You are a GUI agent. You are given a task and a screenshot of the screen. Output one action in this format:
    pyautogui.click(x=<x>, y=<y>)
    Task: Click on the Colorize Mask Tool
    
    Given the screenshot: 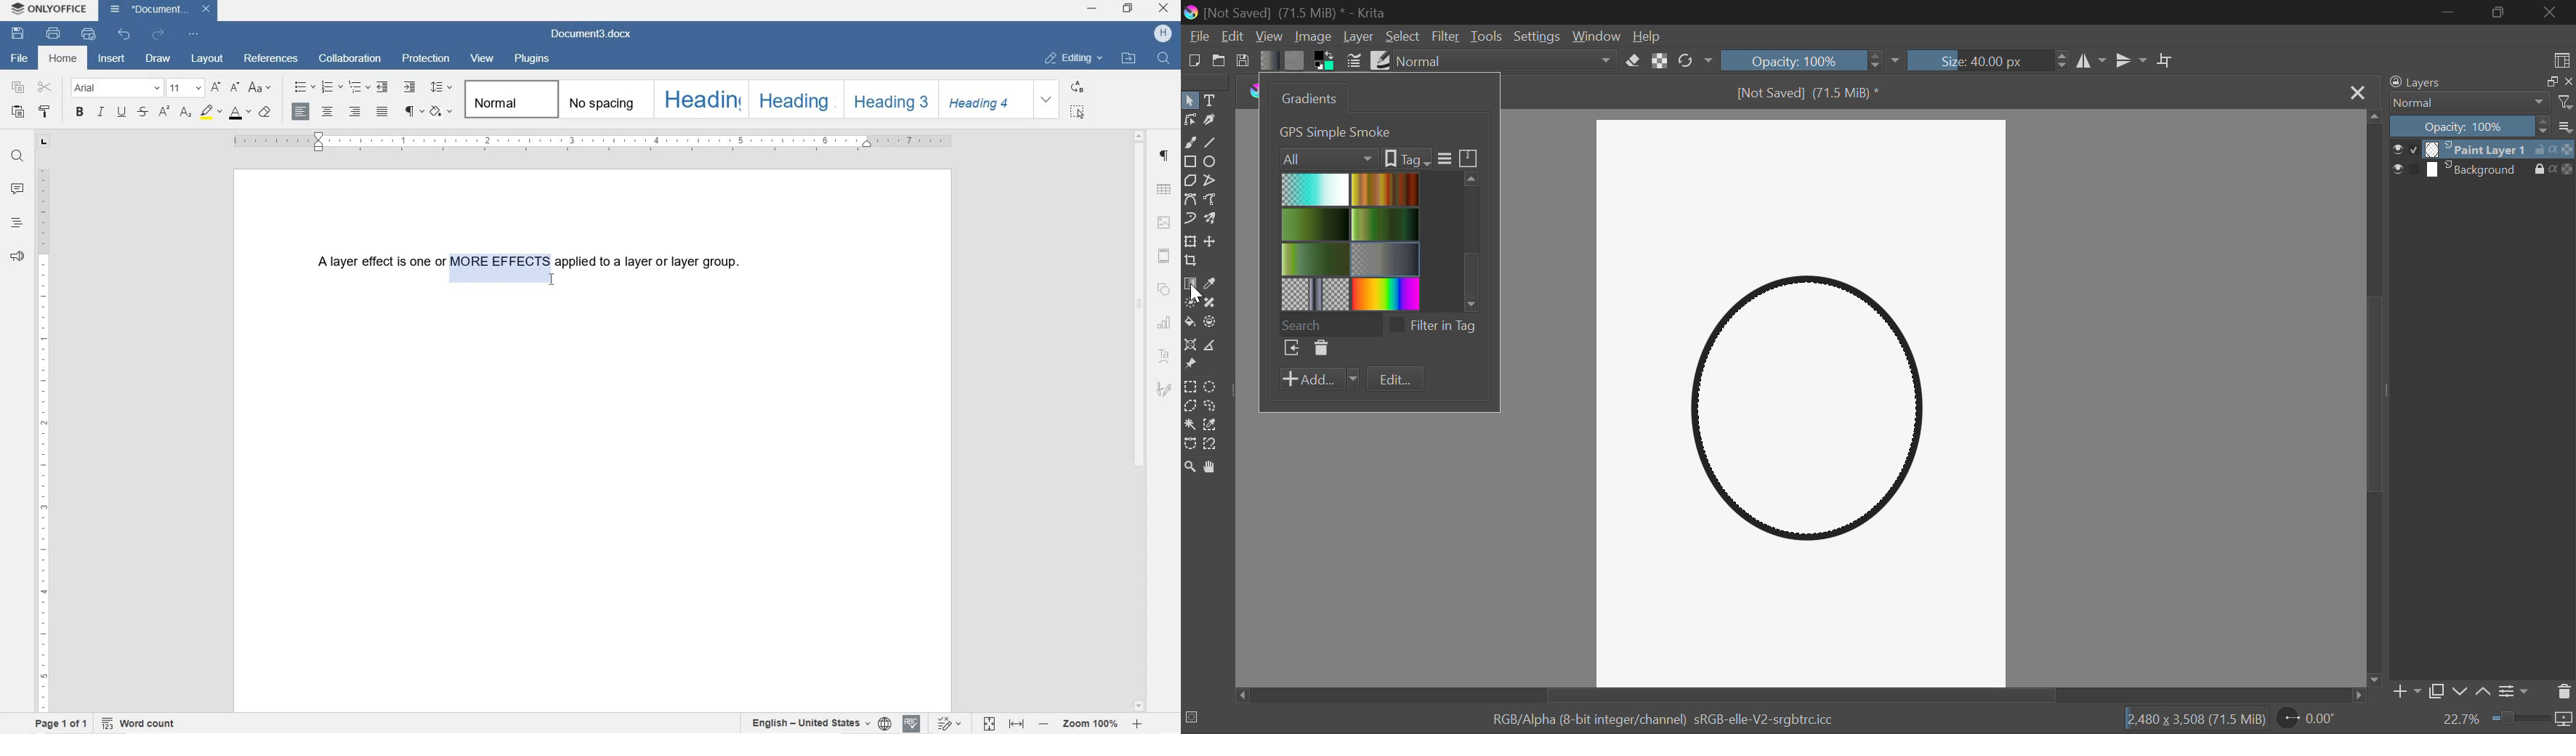 What is the action you would take?
    pyautogui.click(x=1190, y=305)
    